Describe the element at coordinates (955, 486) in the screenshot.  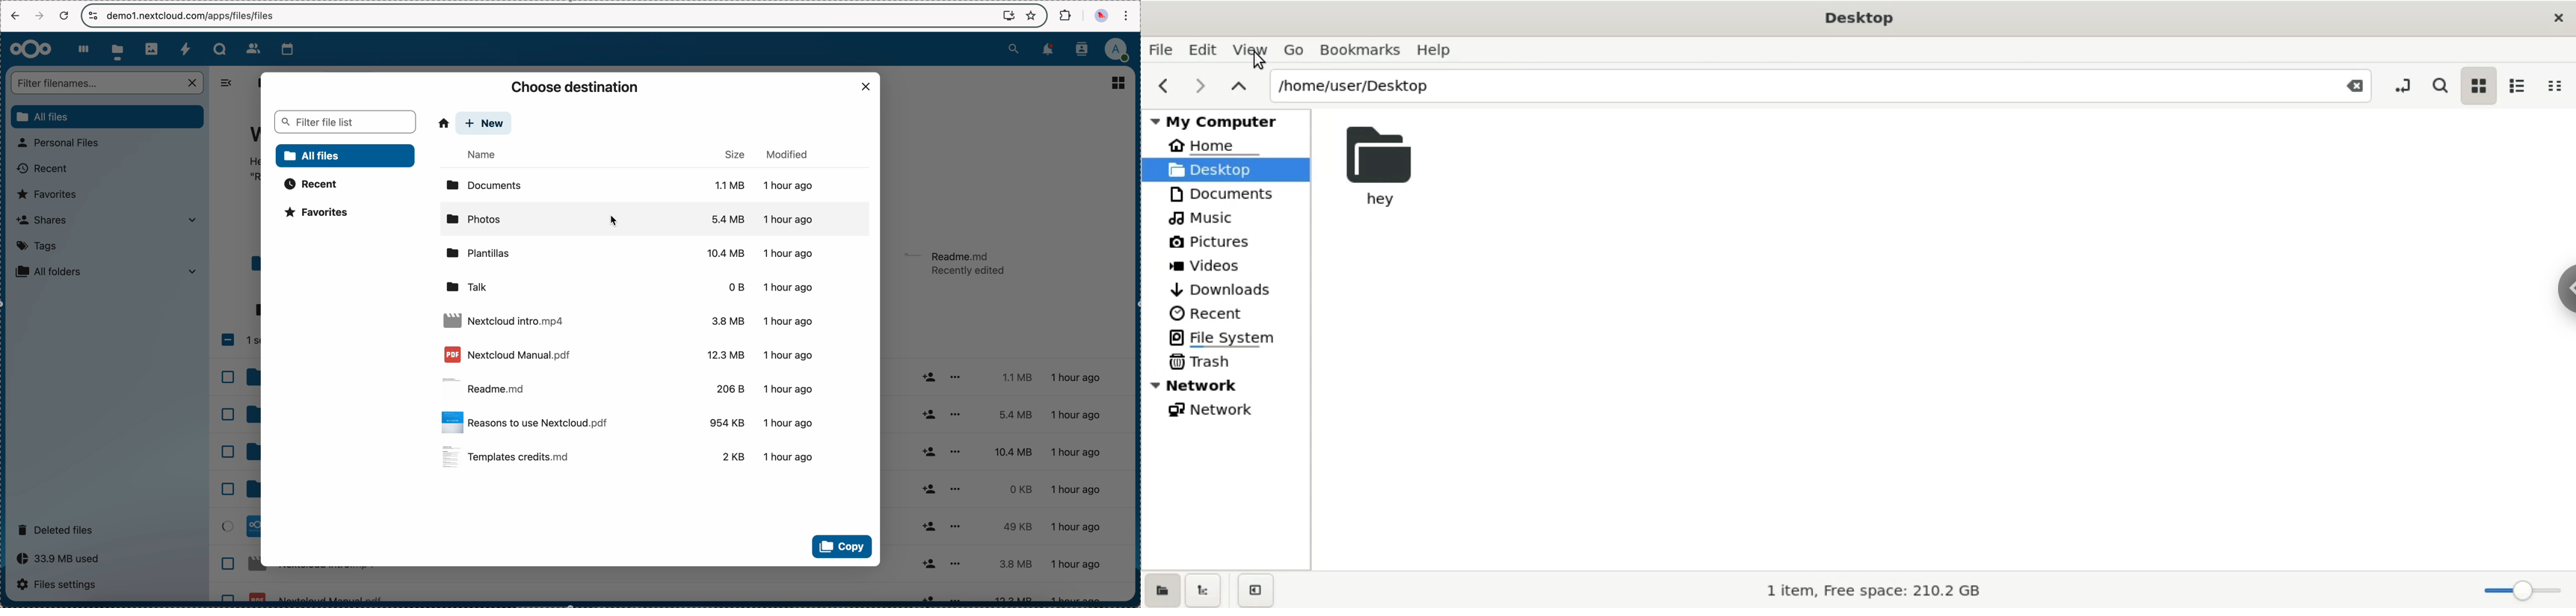
I see `more options` at that location.